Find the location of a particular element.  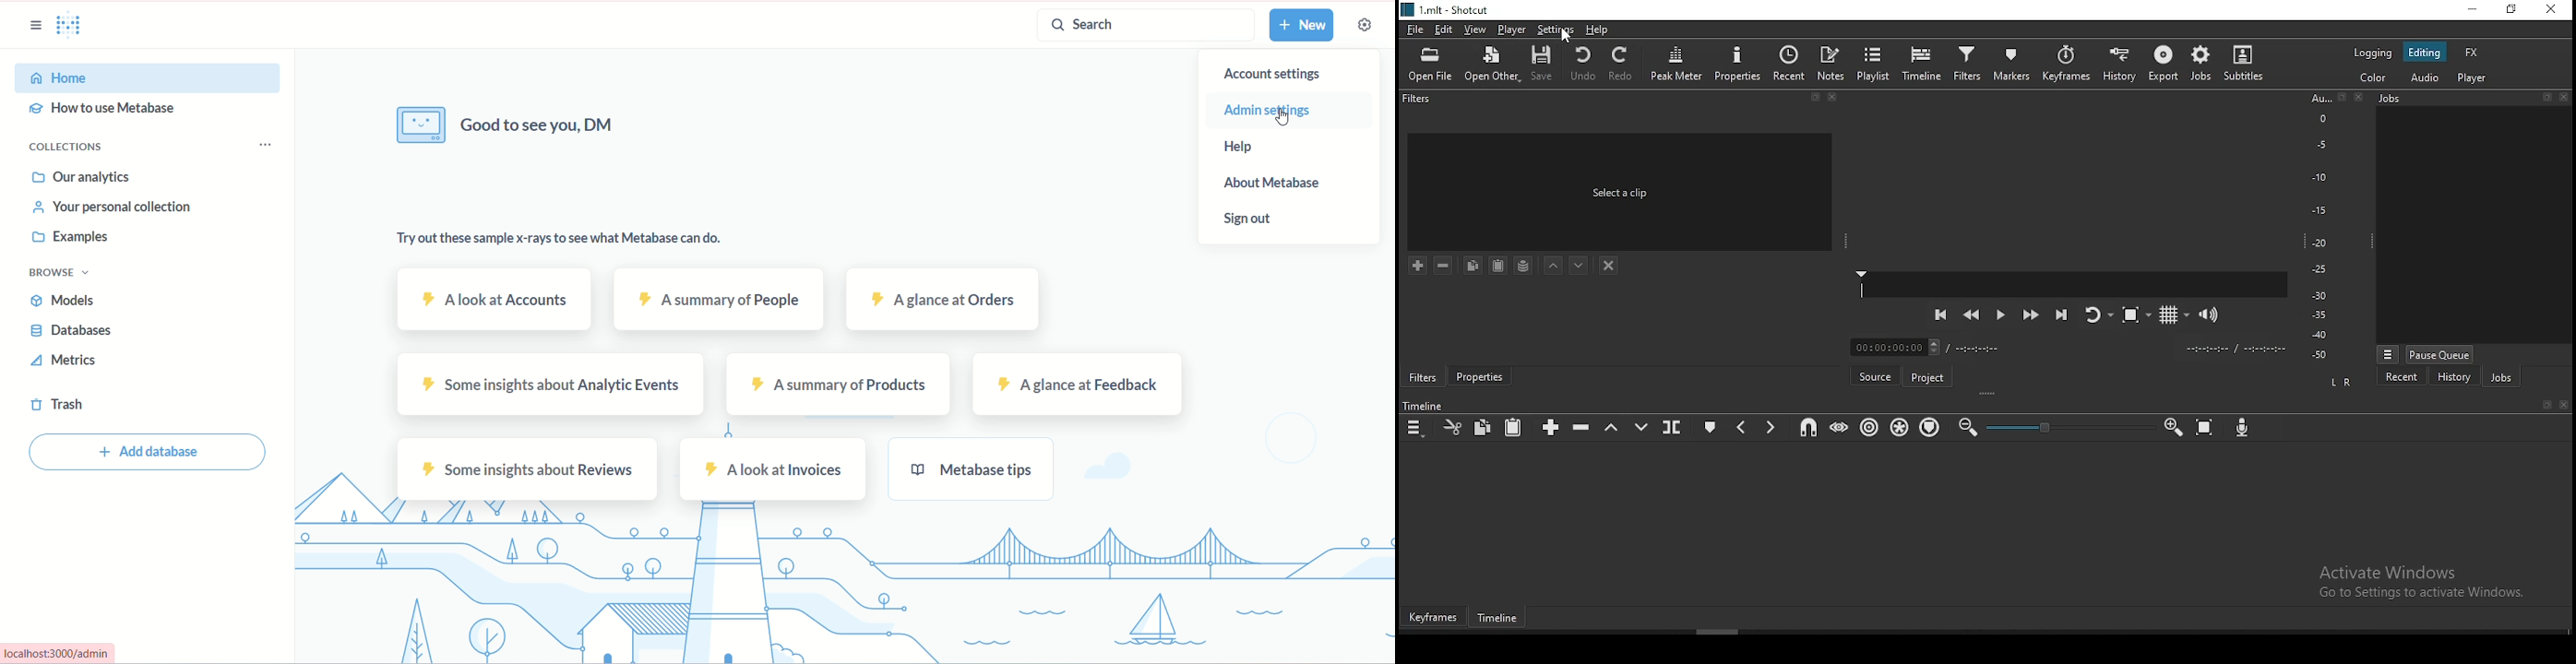

subtitles is located at coordinates (2248, 63).